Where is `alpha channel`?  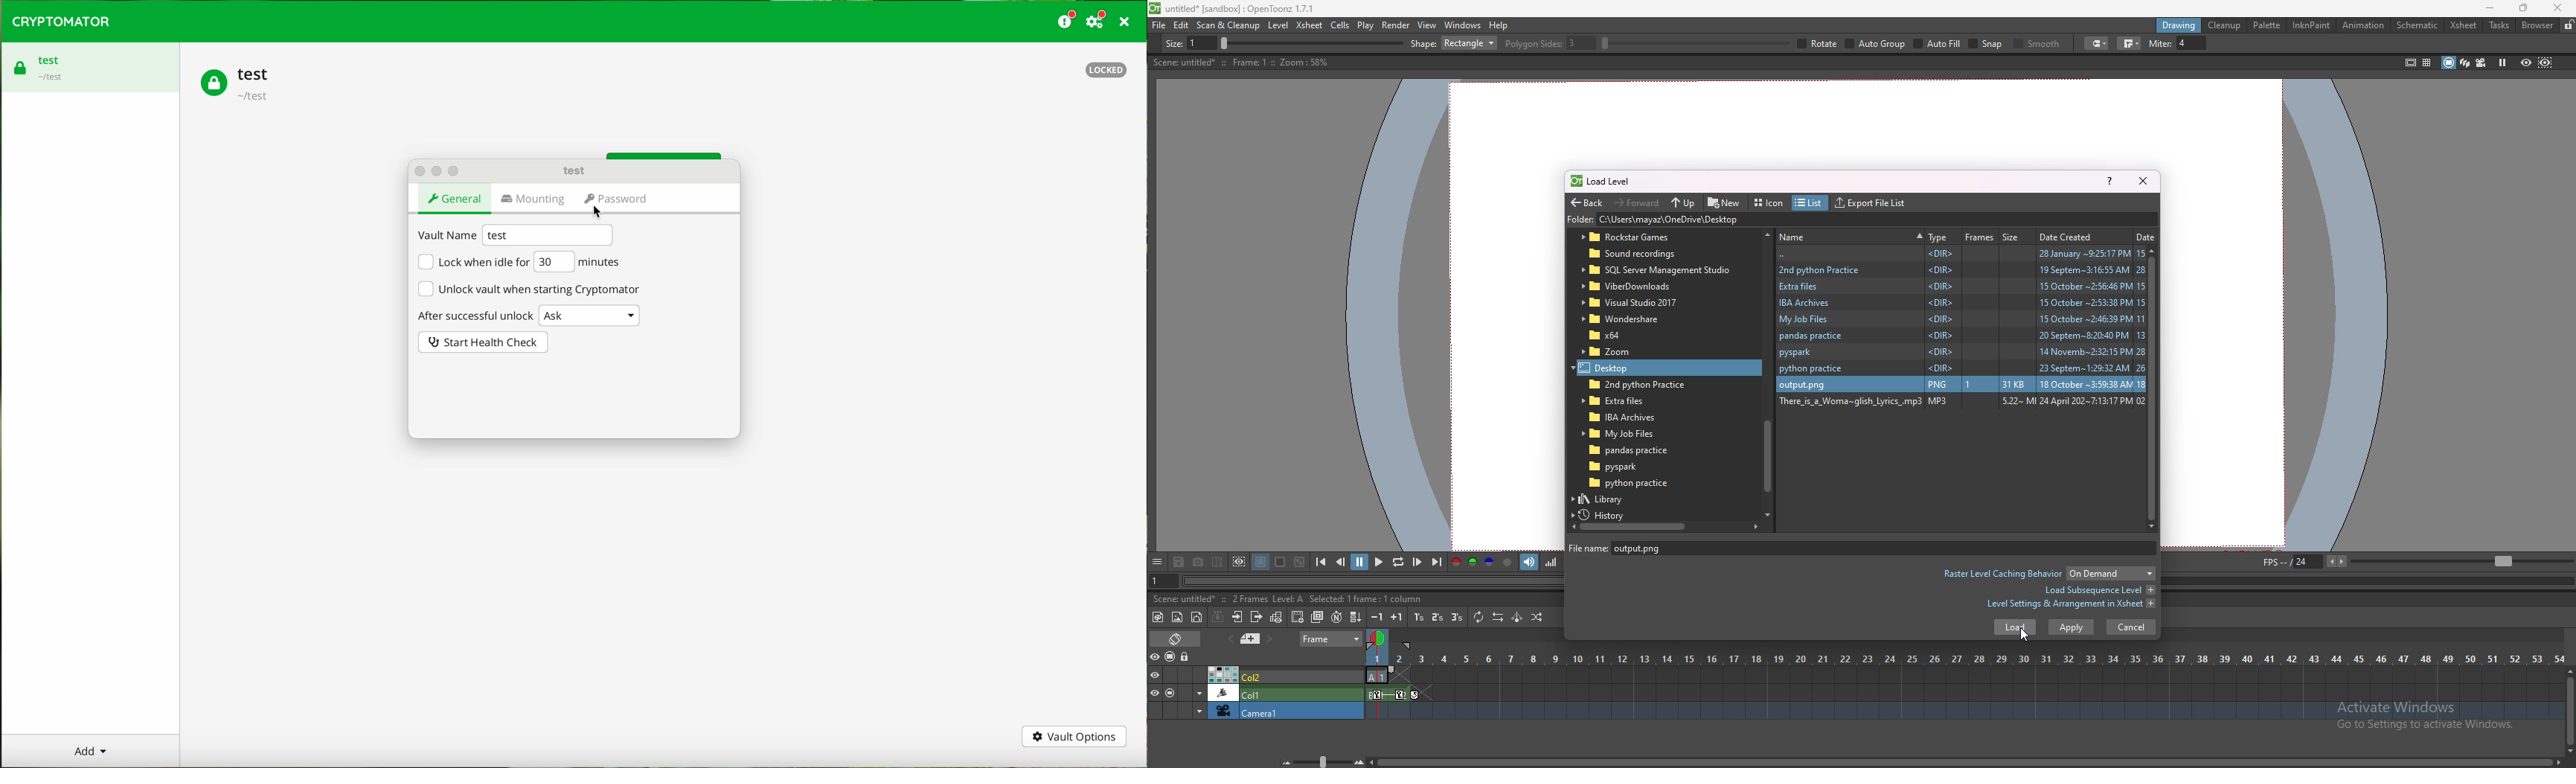 alpha channel is located at coordinates (1508, 563).